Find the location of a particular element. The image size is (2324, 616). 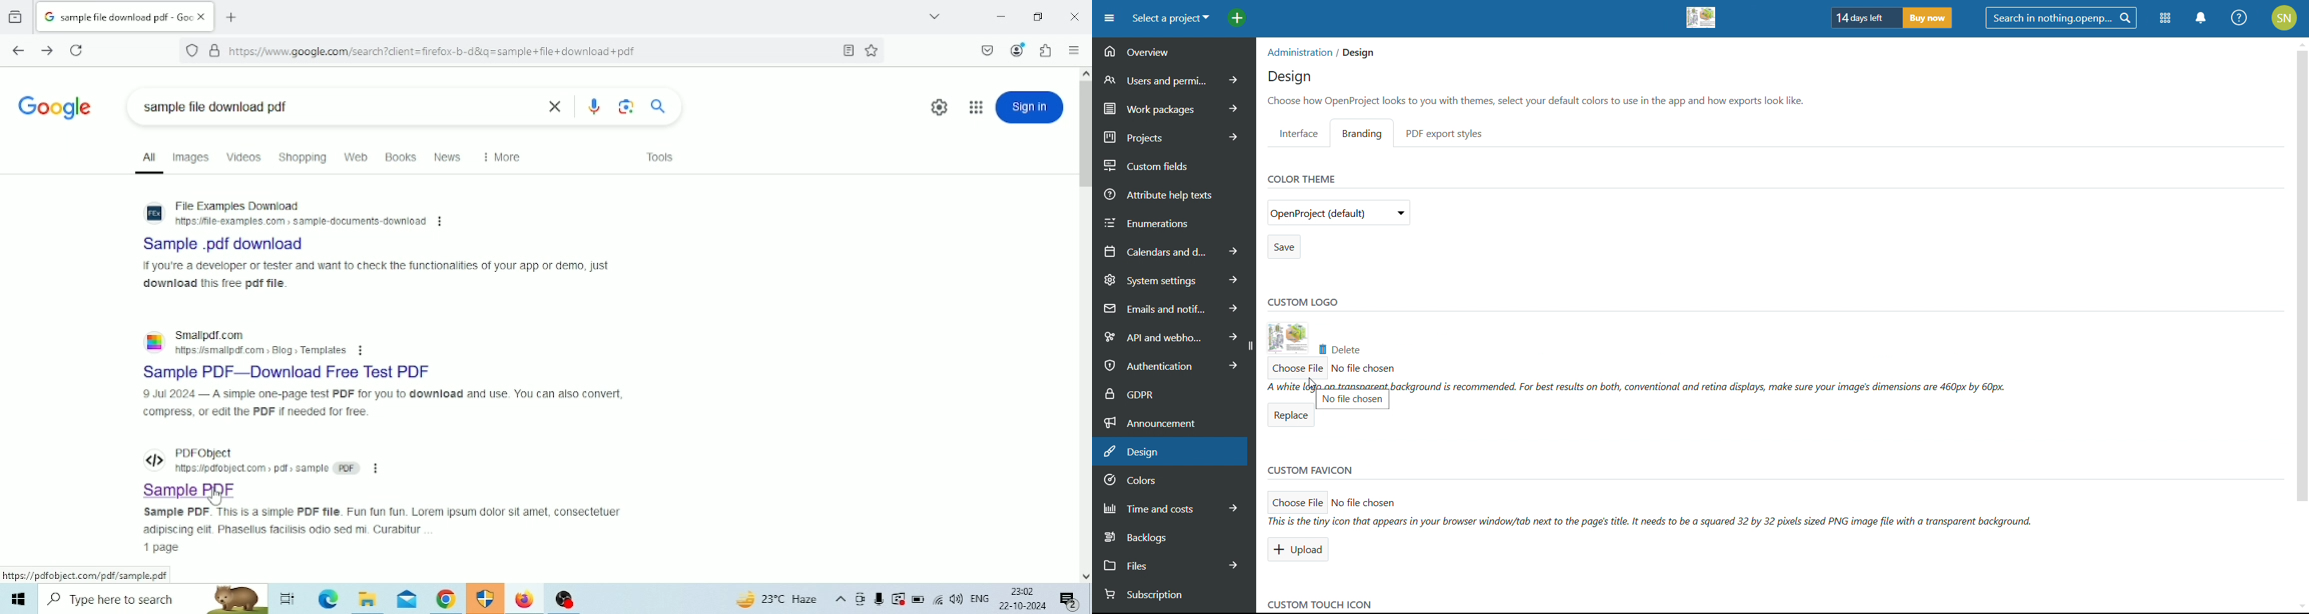

website name is located at coordinates (214, 334).